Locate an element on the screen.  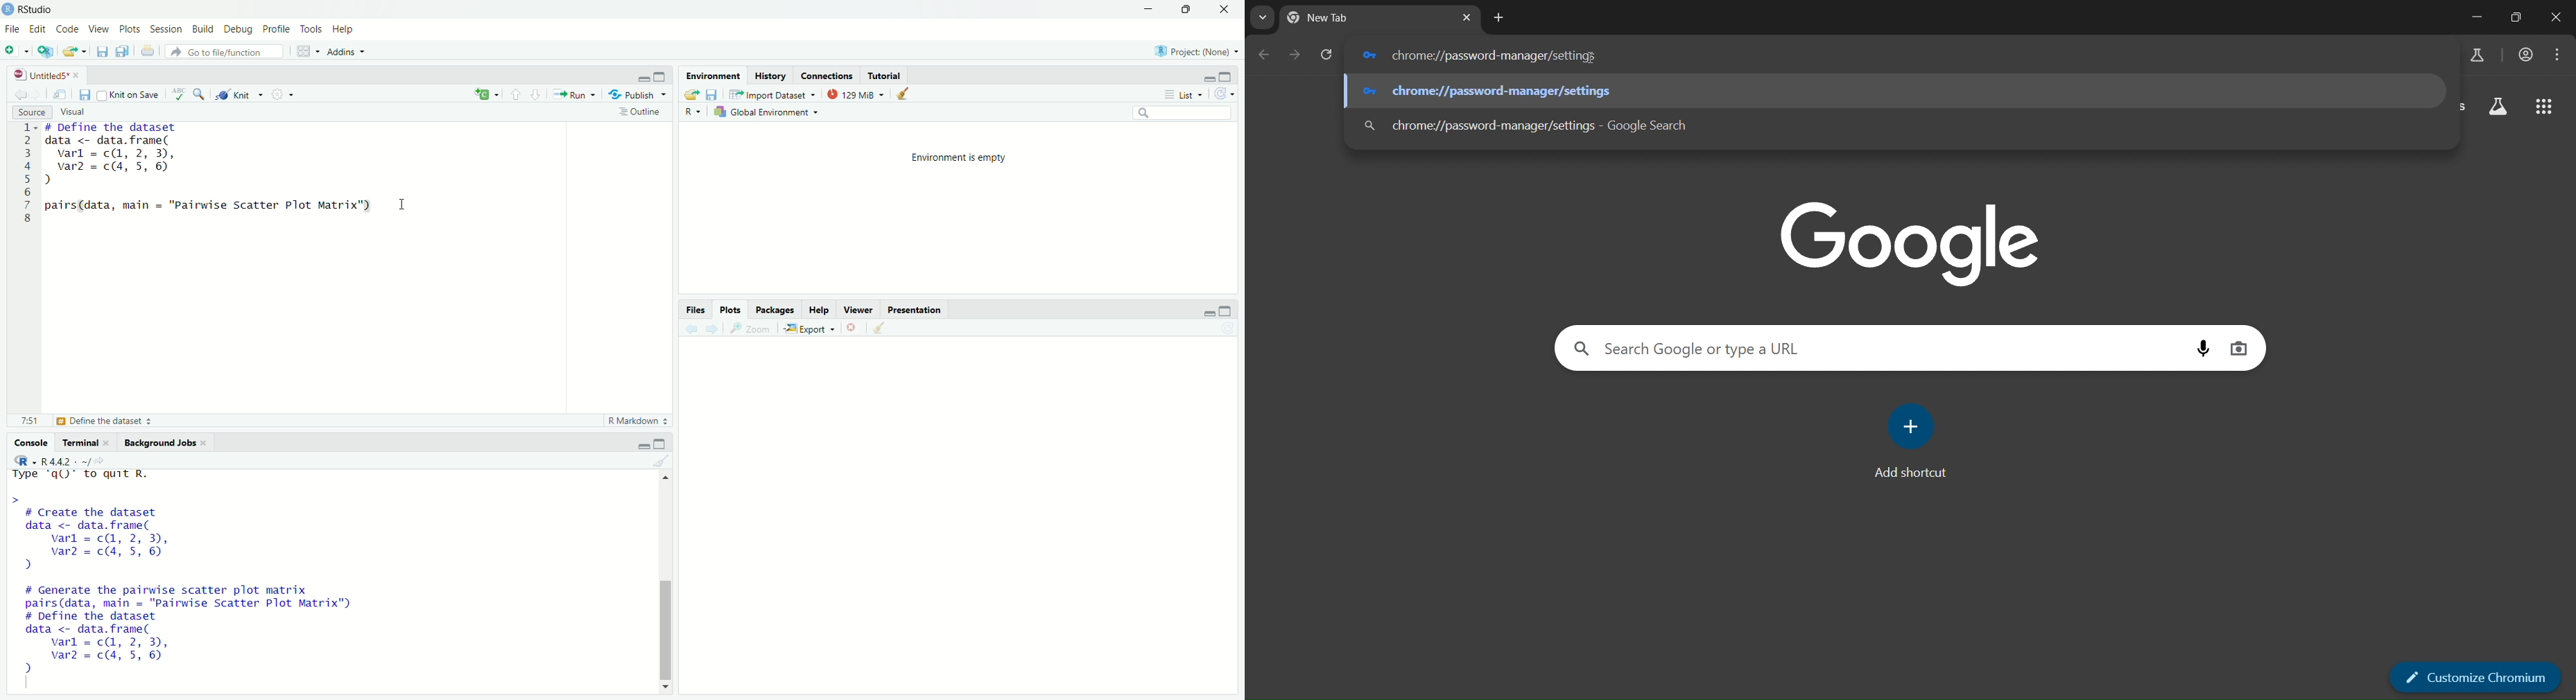
Publish is located at coordinates (637, 93).